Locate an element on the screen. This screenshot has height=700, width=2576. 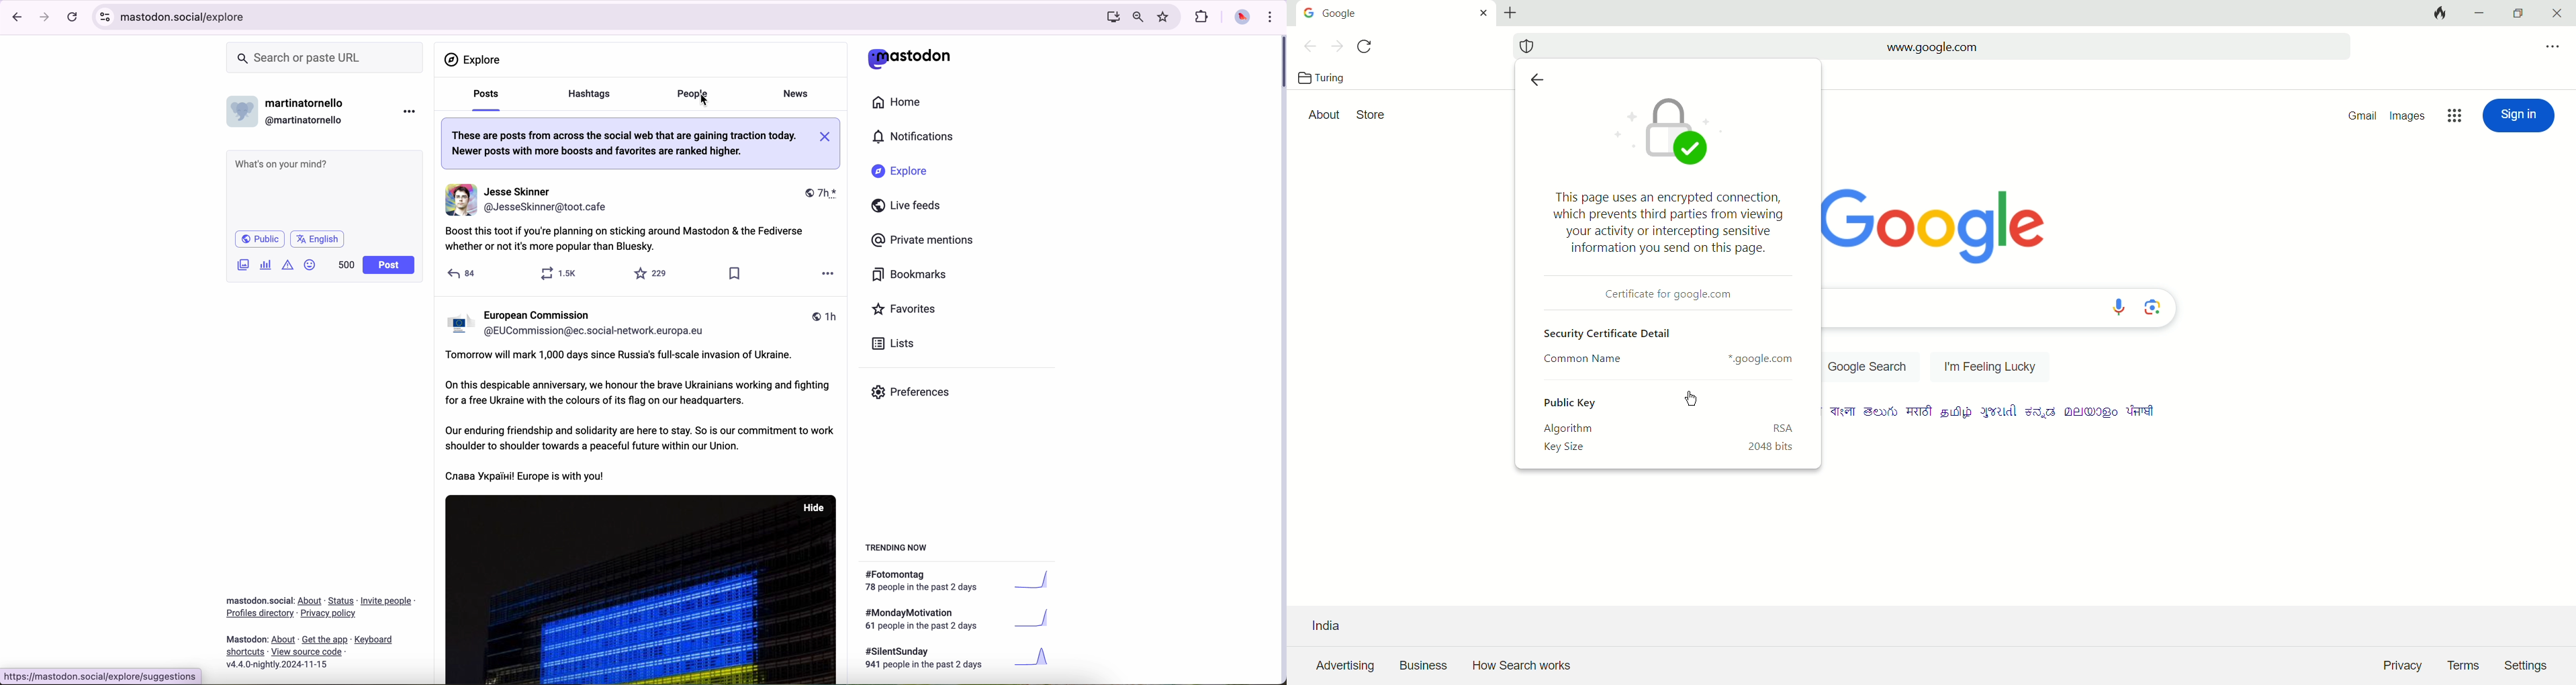
previous is located at coordinates (1548, 83).